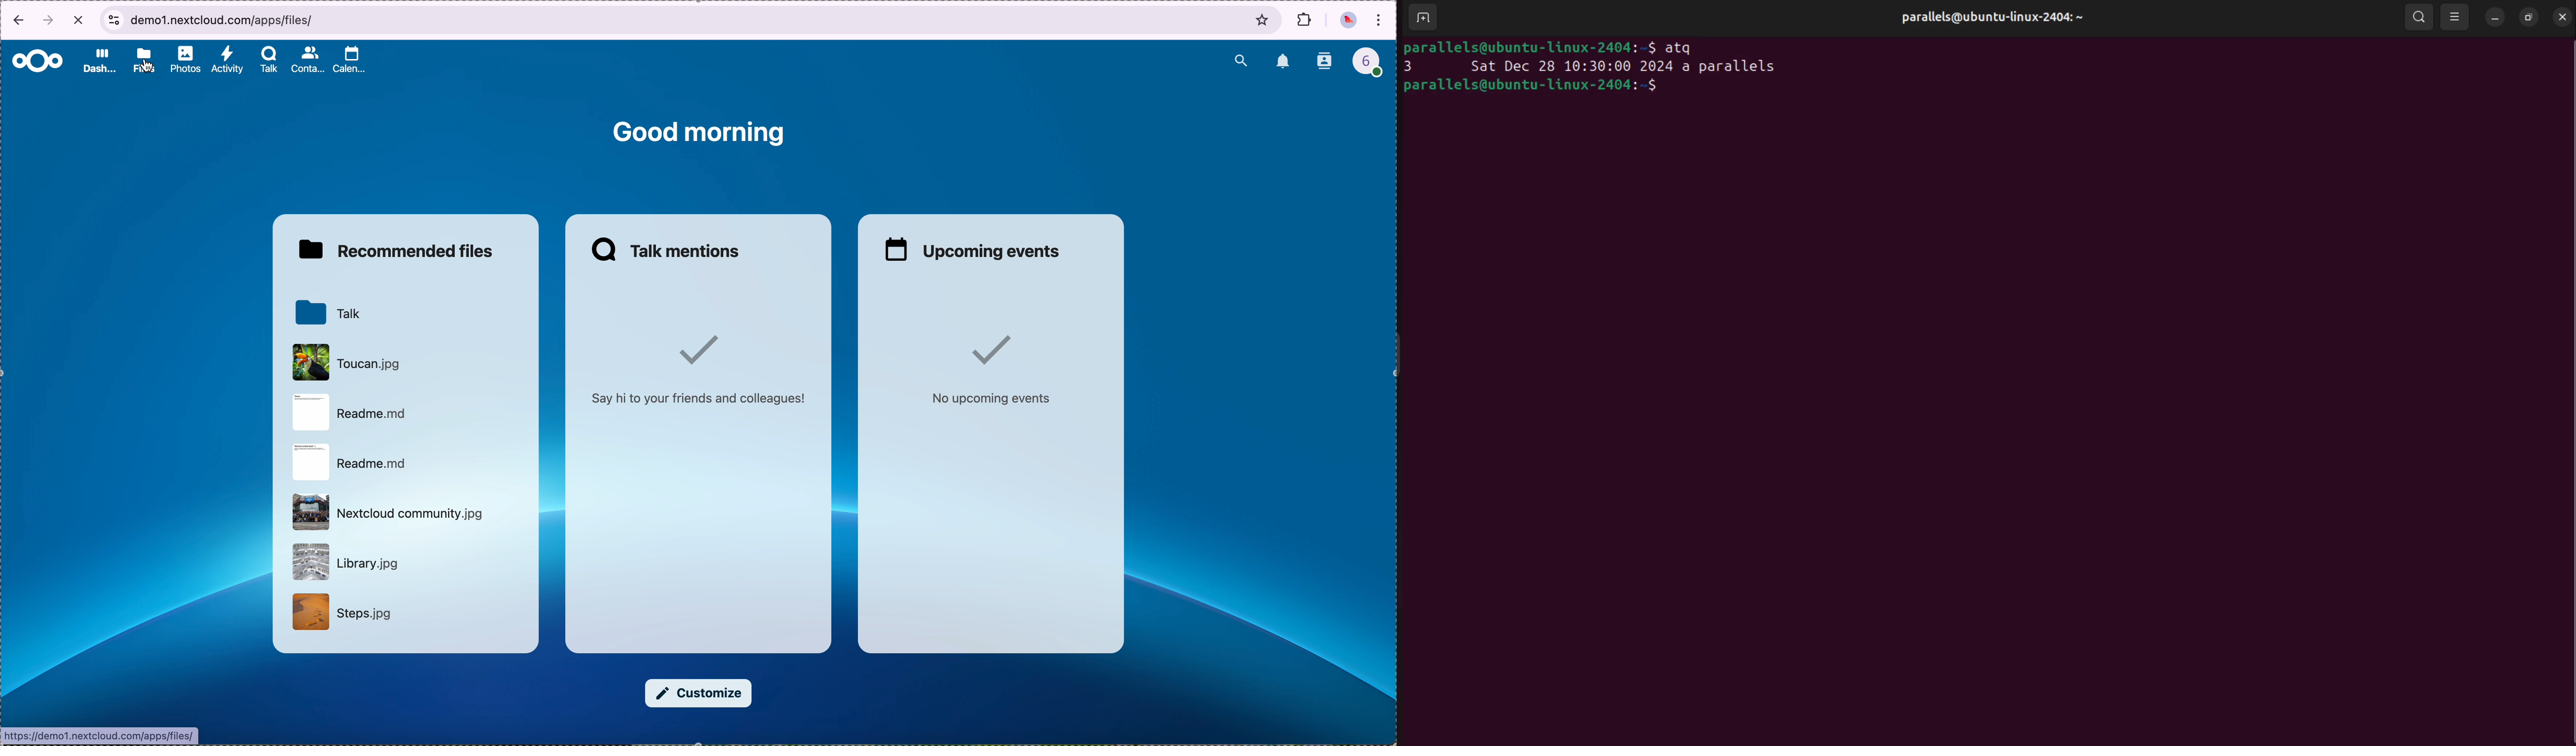  I want to click on customize and control Google Chrome, so click(1379, 21).